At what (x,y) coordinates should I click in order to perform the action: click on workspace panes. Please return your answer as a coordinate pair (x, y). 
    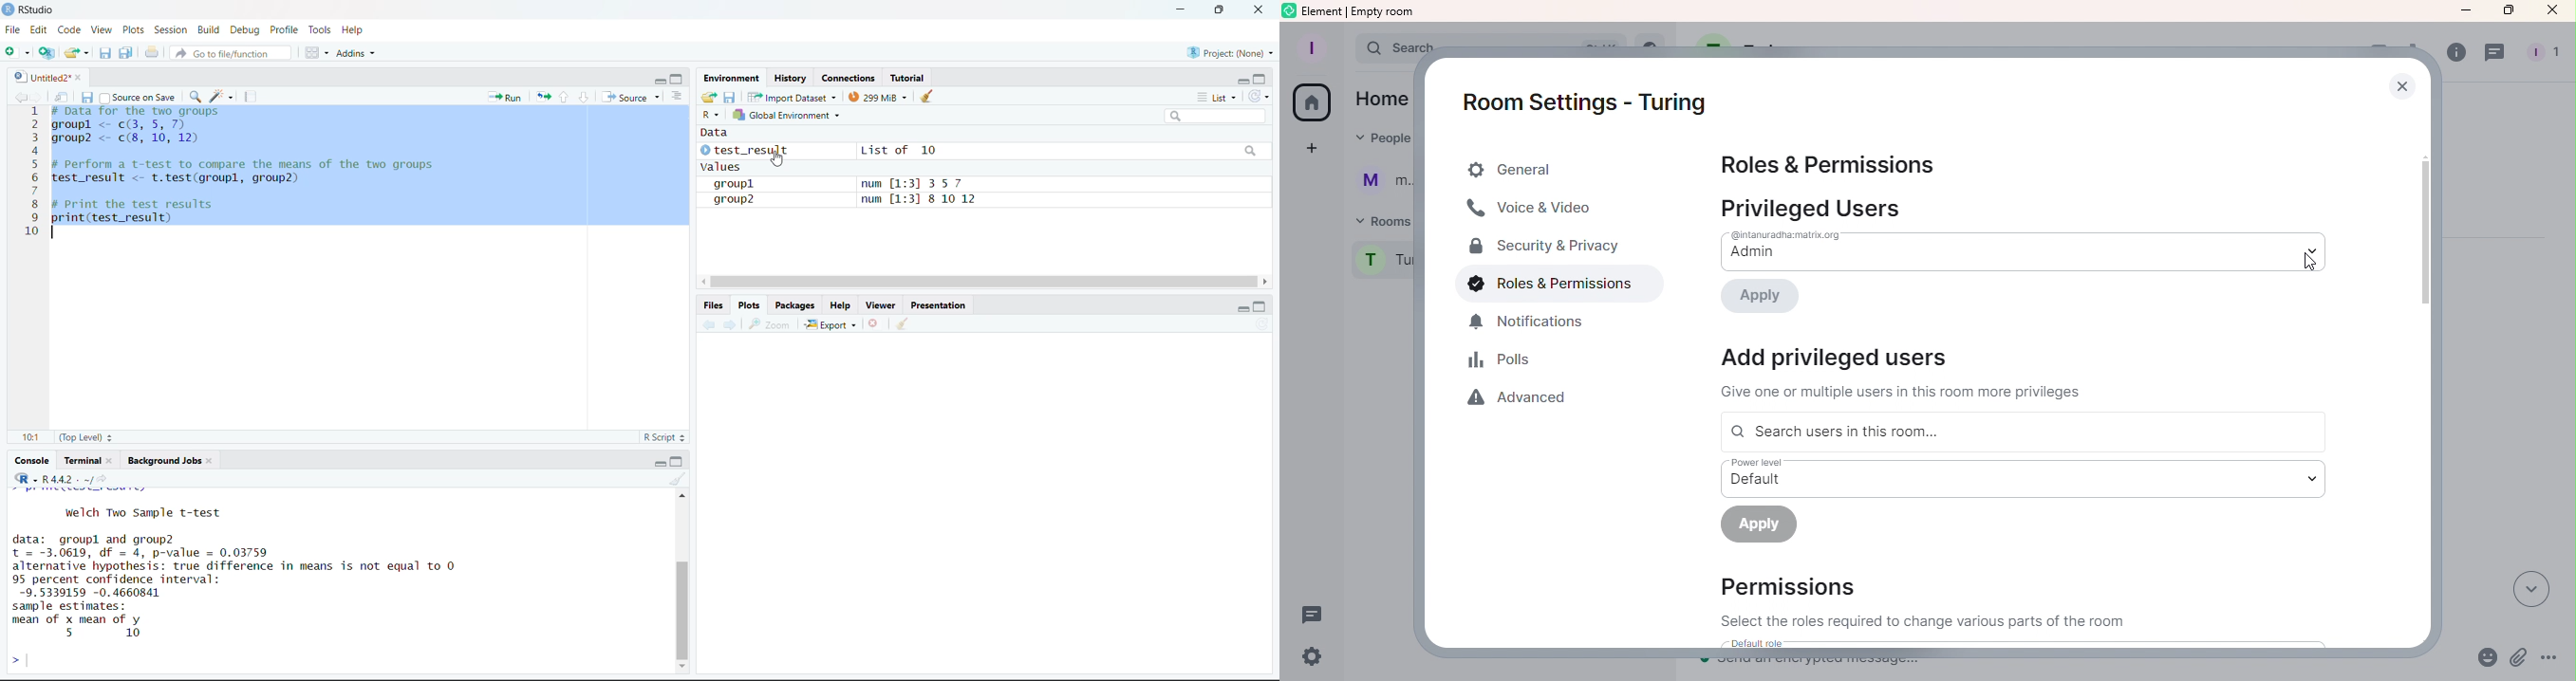
    Looking at the image, I should click on (315, 52).